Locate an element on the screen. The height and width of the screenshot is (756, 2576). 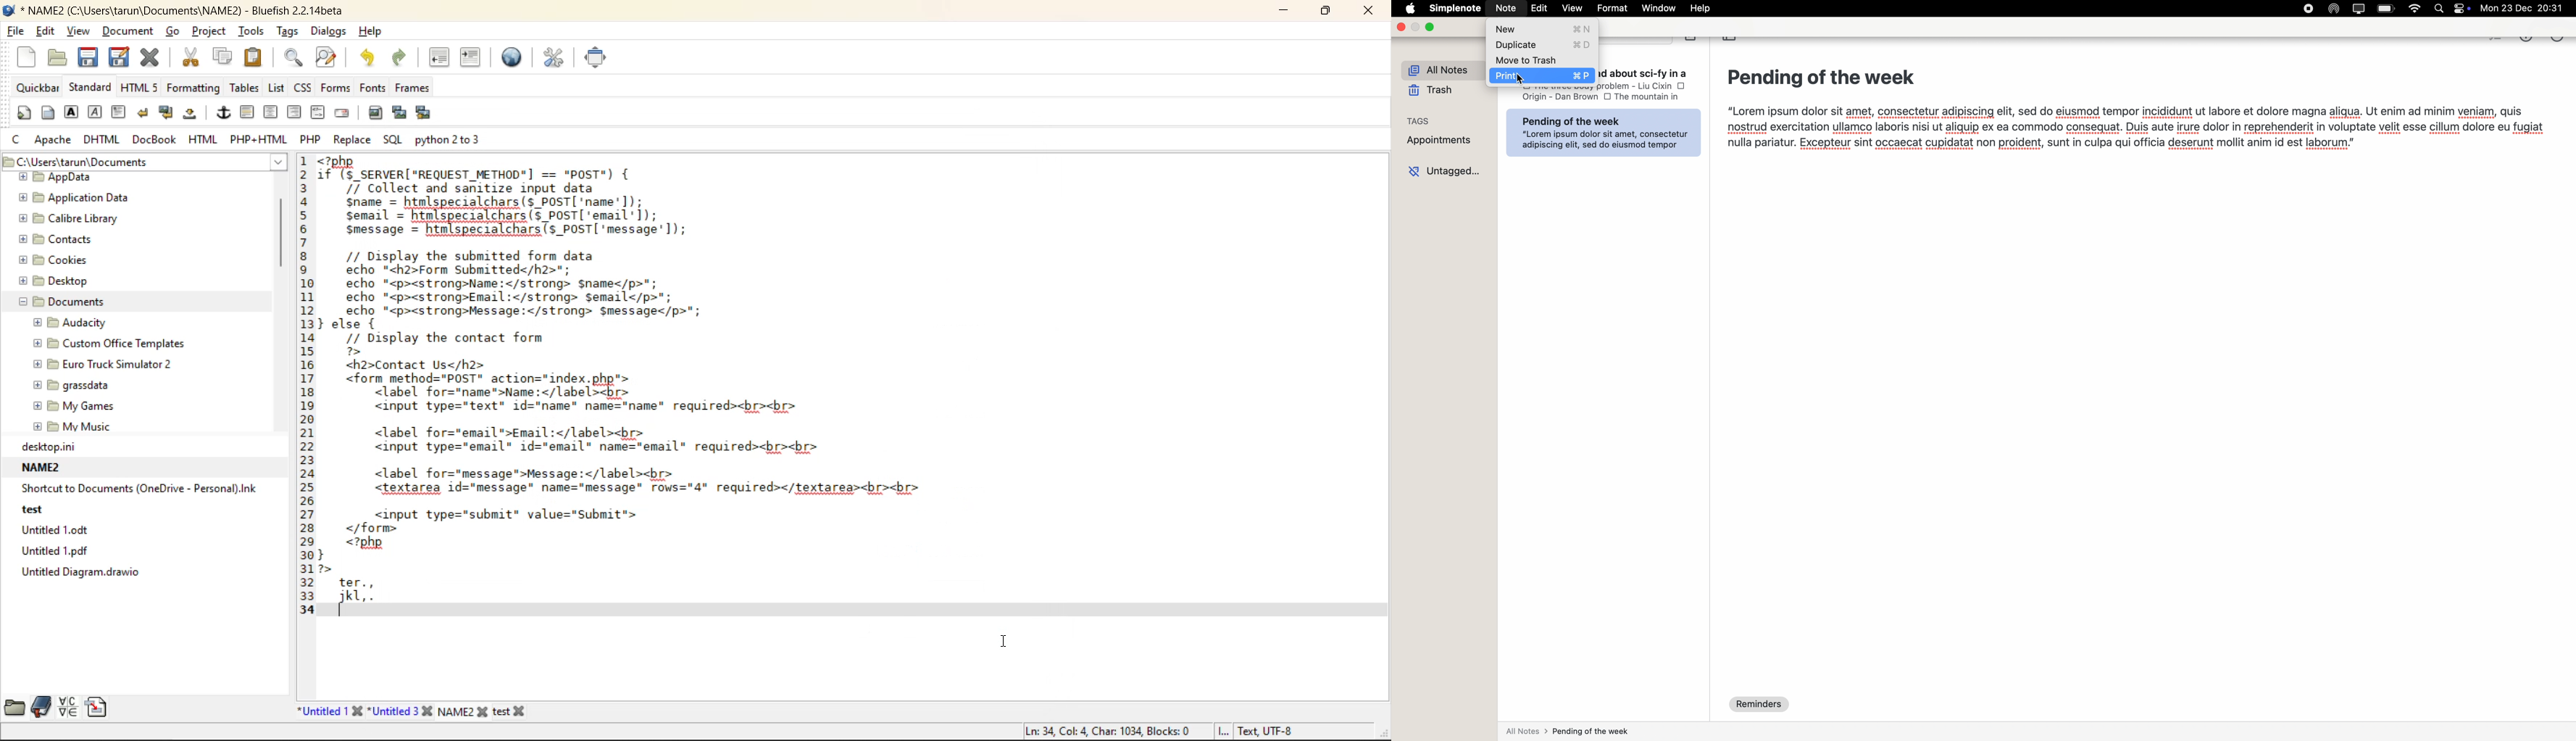
checkbox list is located at coordinates (2493, 42).